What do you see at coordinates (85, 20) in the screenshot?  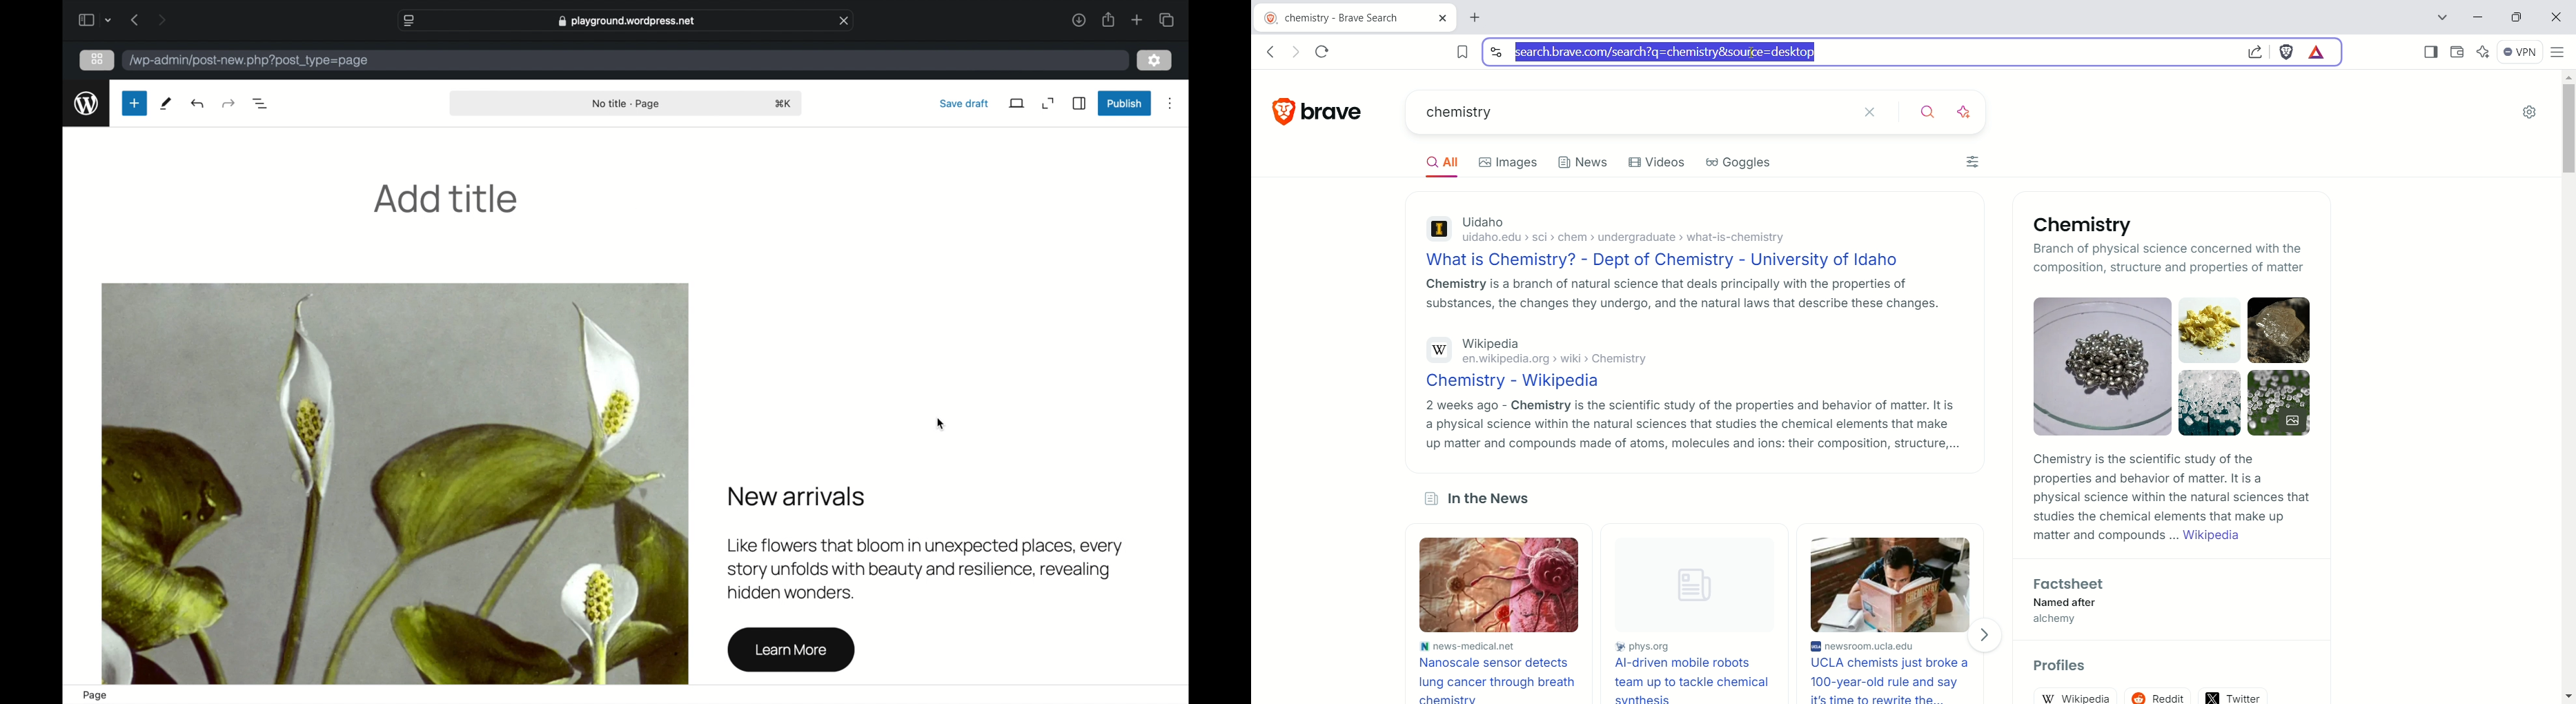 I see `sidebar` at bounding box center [85, 20].